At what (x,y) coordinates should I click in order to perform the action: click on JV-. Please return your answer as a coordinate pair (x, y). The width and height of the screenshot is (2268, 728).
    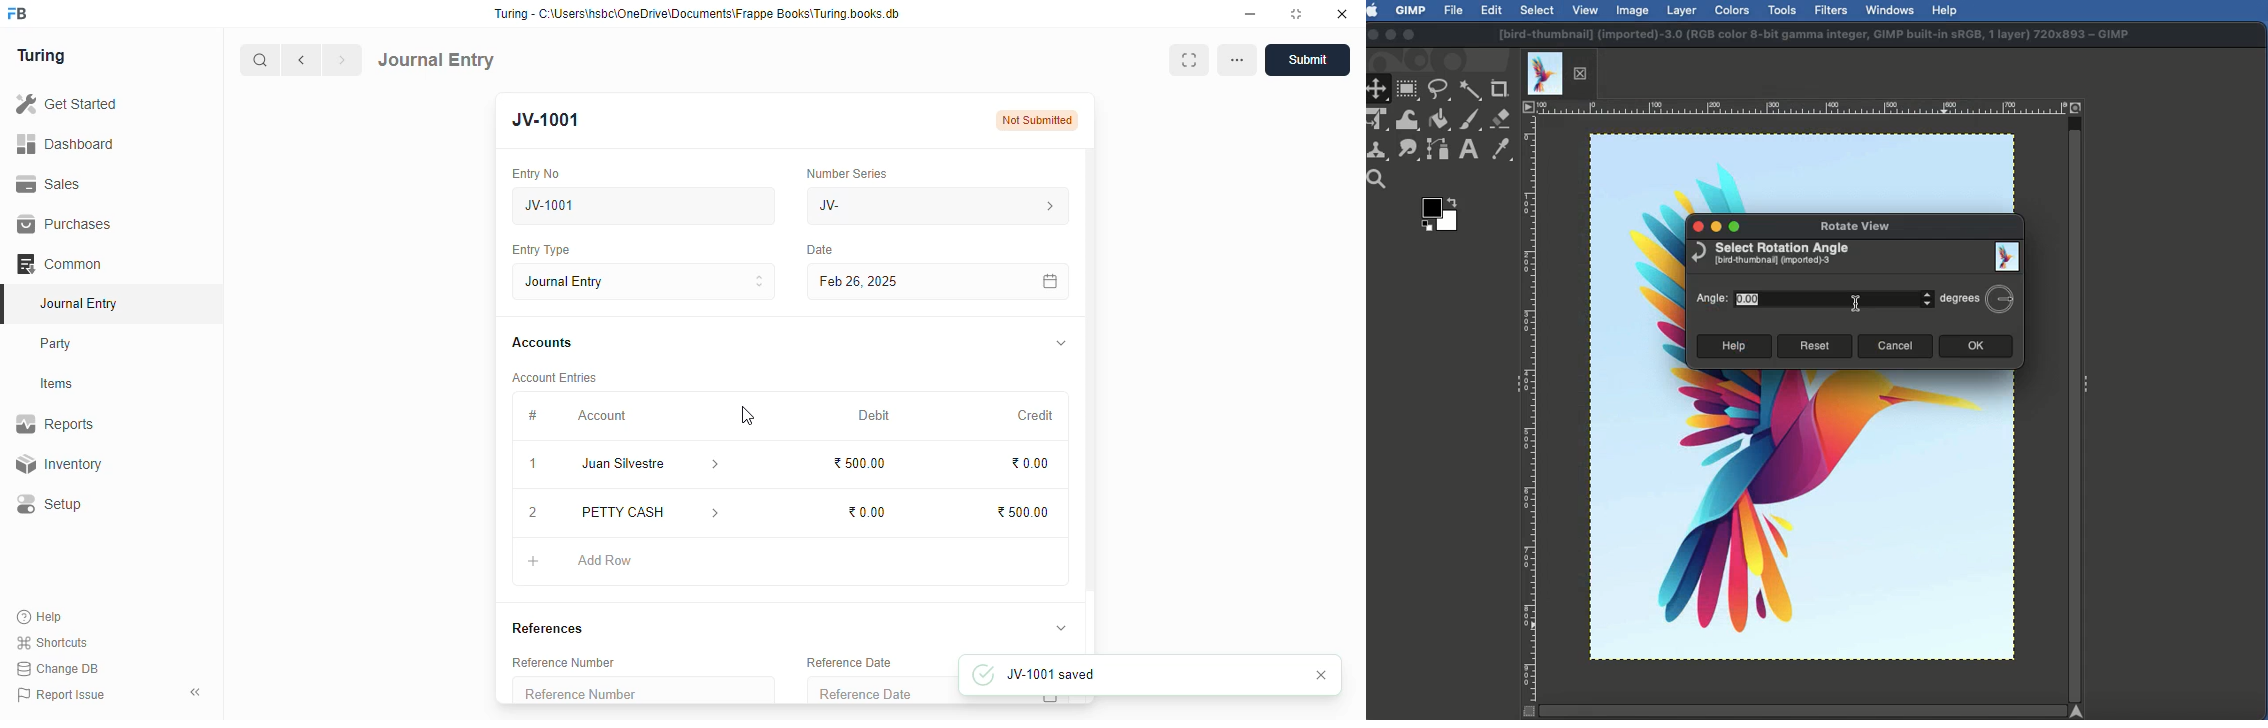
    Looking at the image, I should click on (939, 206).